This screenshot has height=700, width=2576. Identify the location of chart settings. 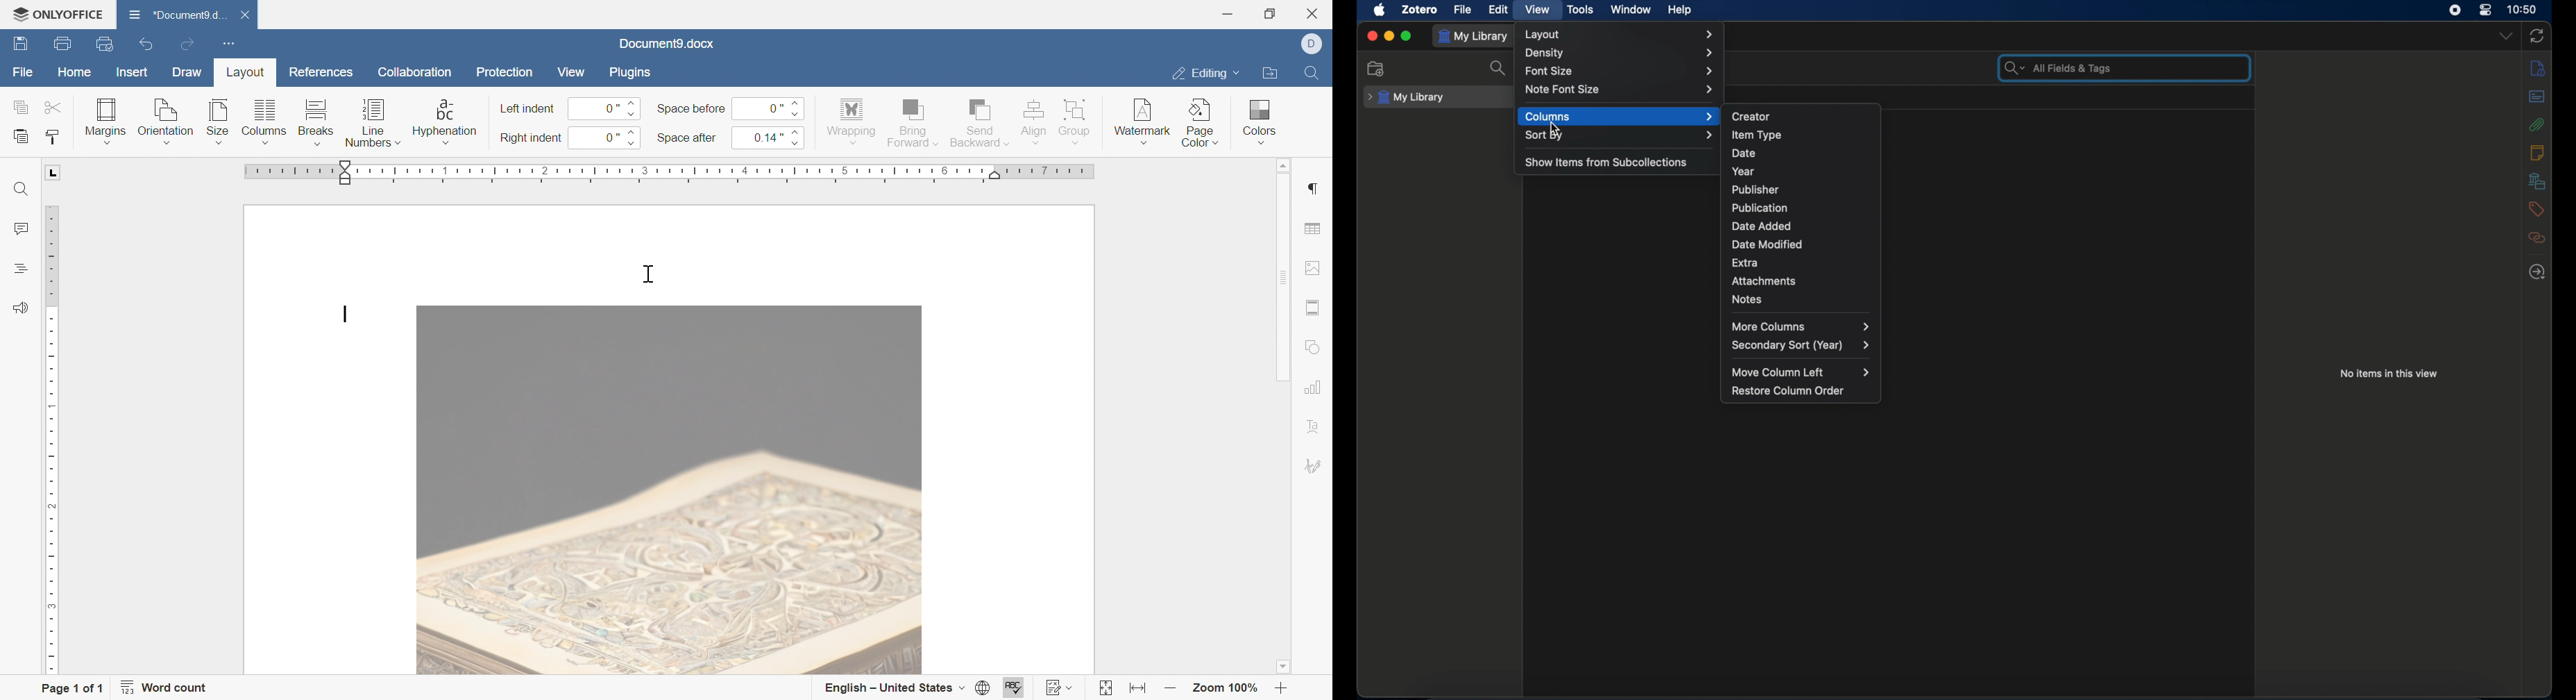
(1312, 387).